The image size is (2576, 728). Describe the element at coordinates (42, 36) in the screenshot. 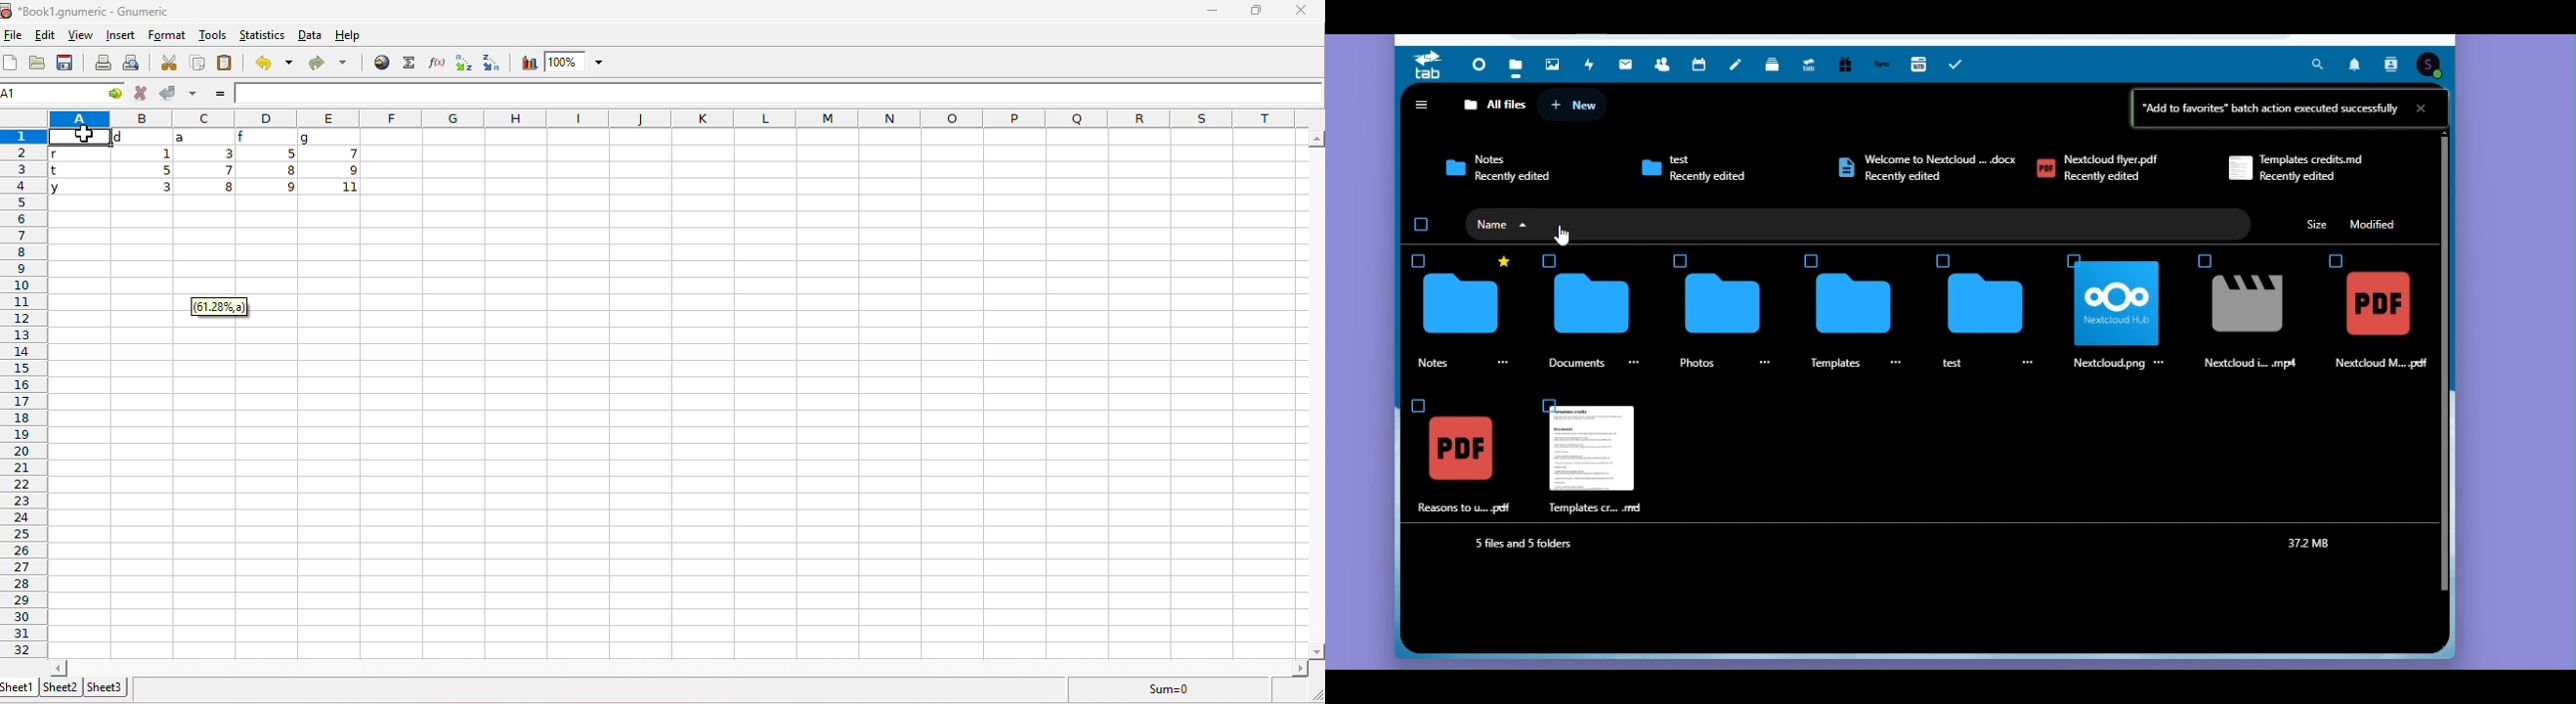

I see `edit` at that location.